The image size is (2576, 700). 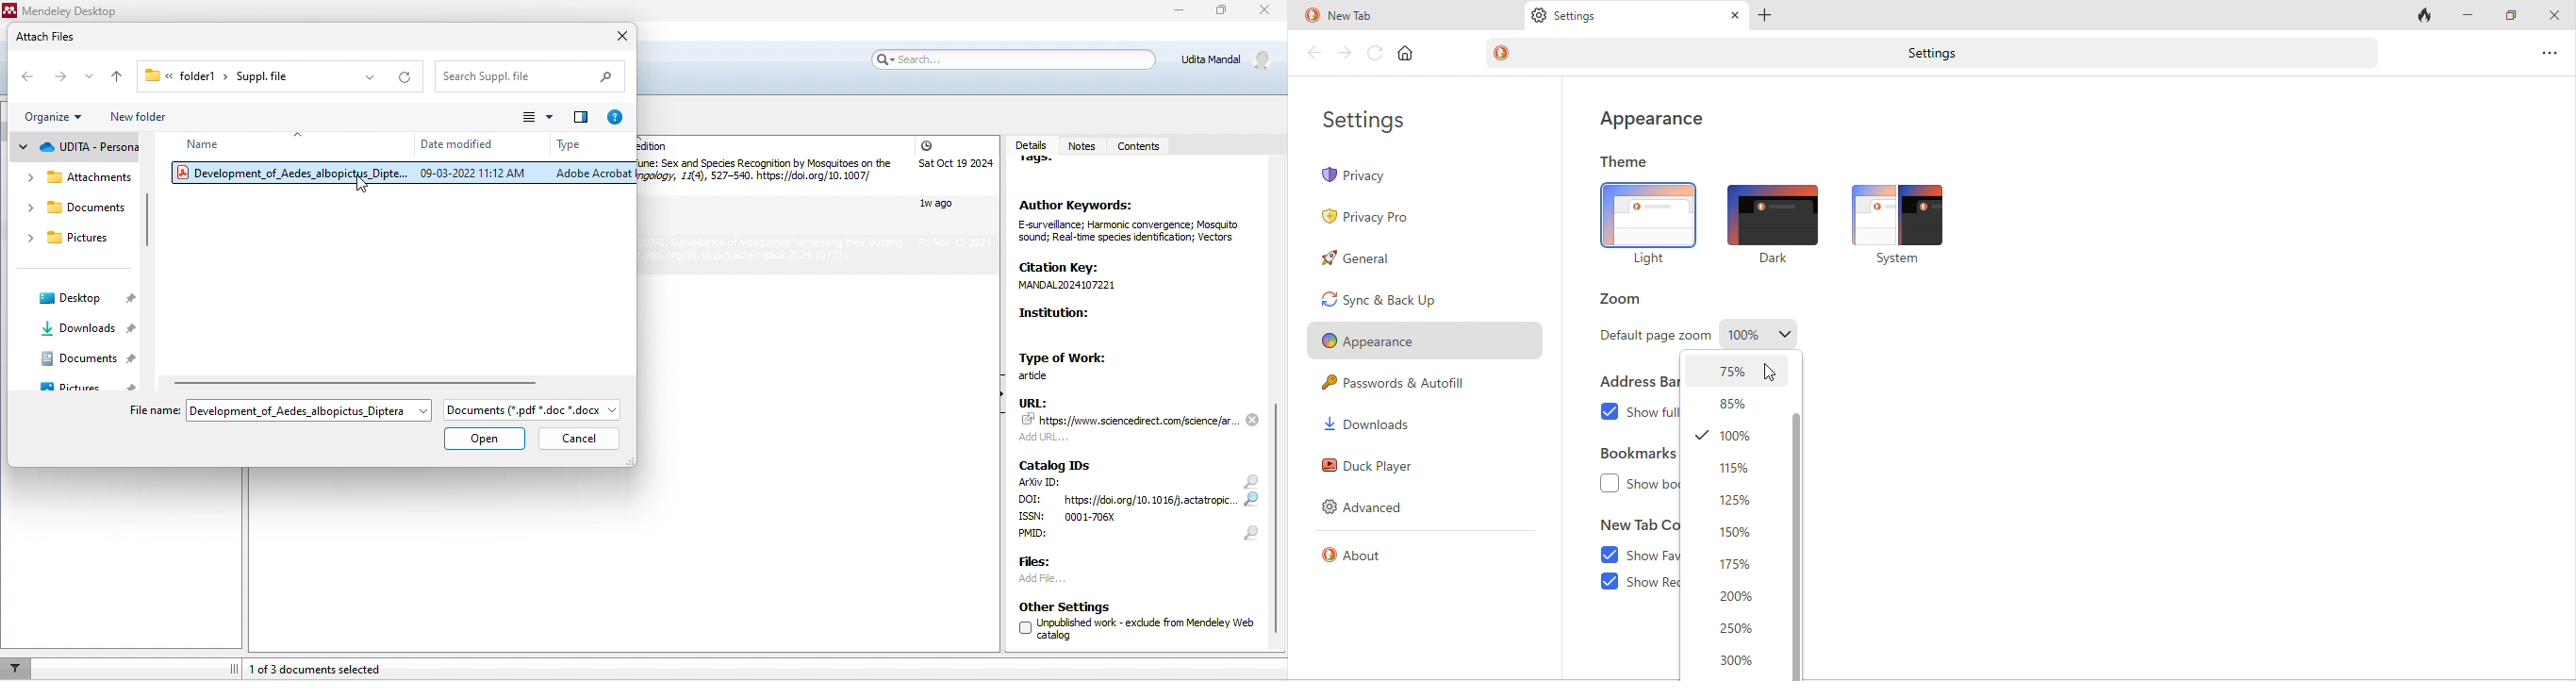 What do you see at coordinates (1061, 539) in the screenshot?
I see `PMID` at bounding box center [1061, 539].